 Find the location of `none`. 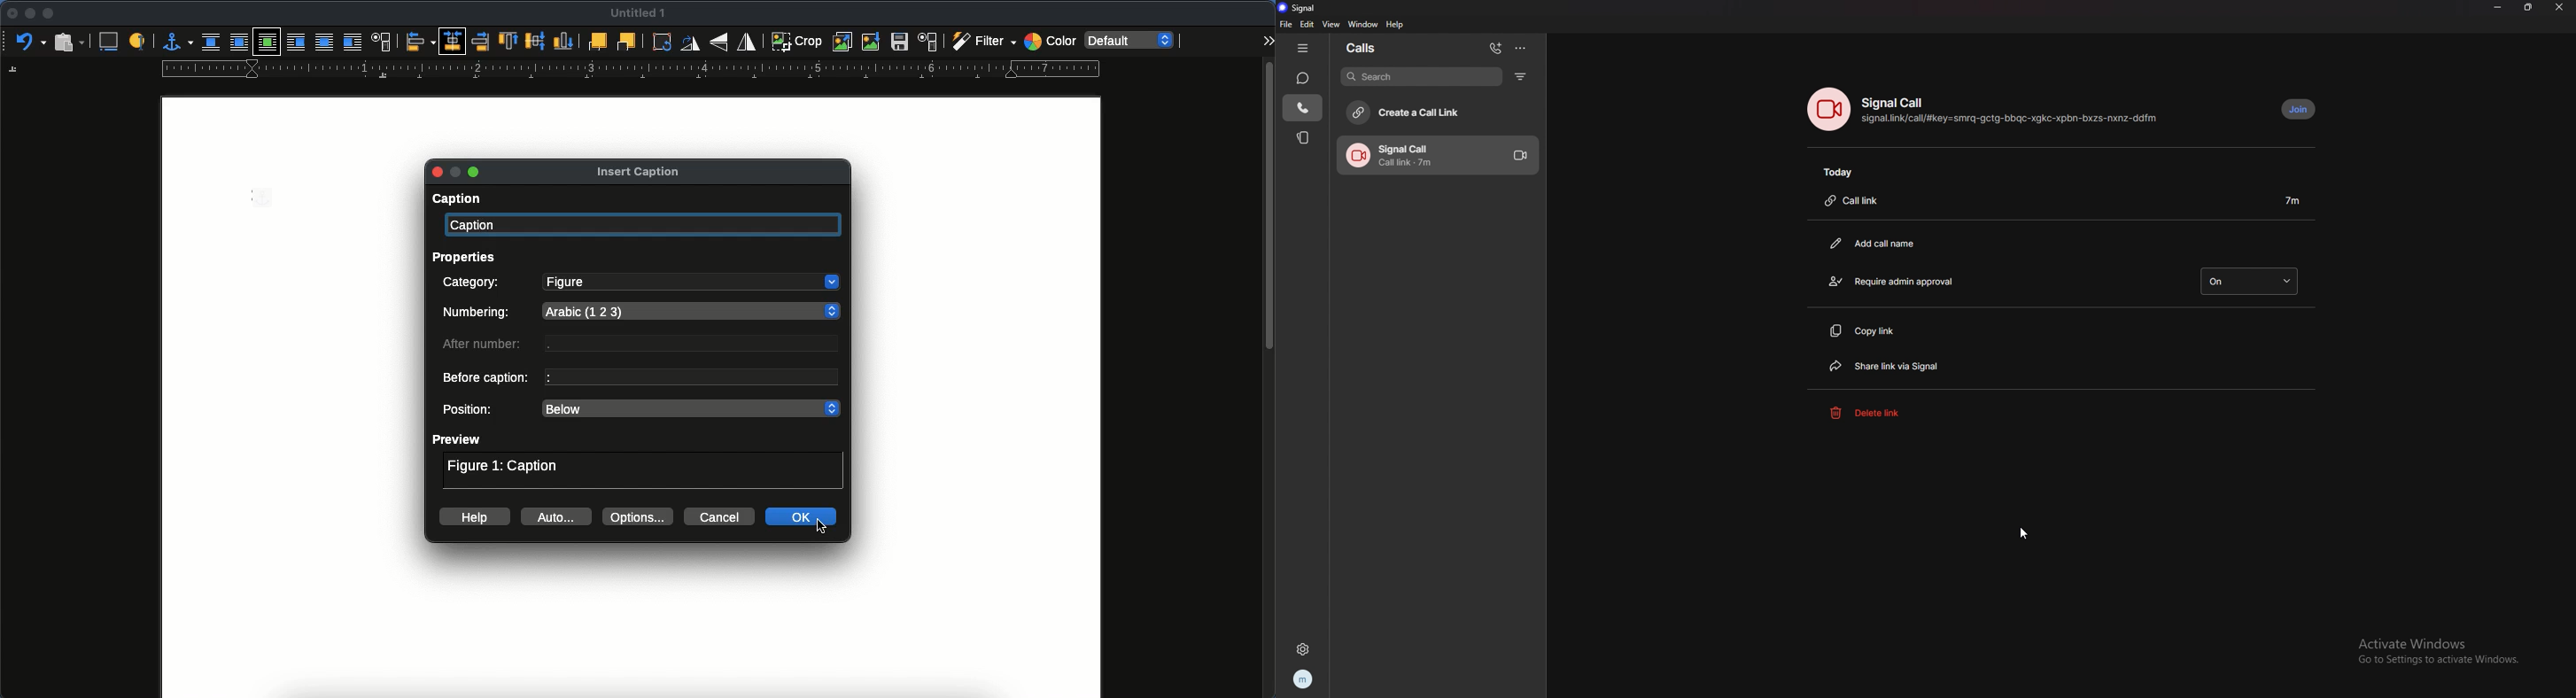

none is located at coordinates (211, 41).